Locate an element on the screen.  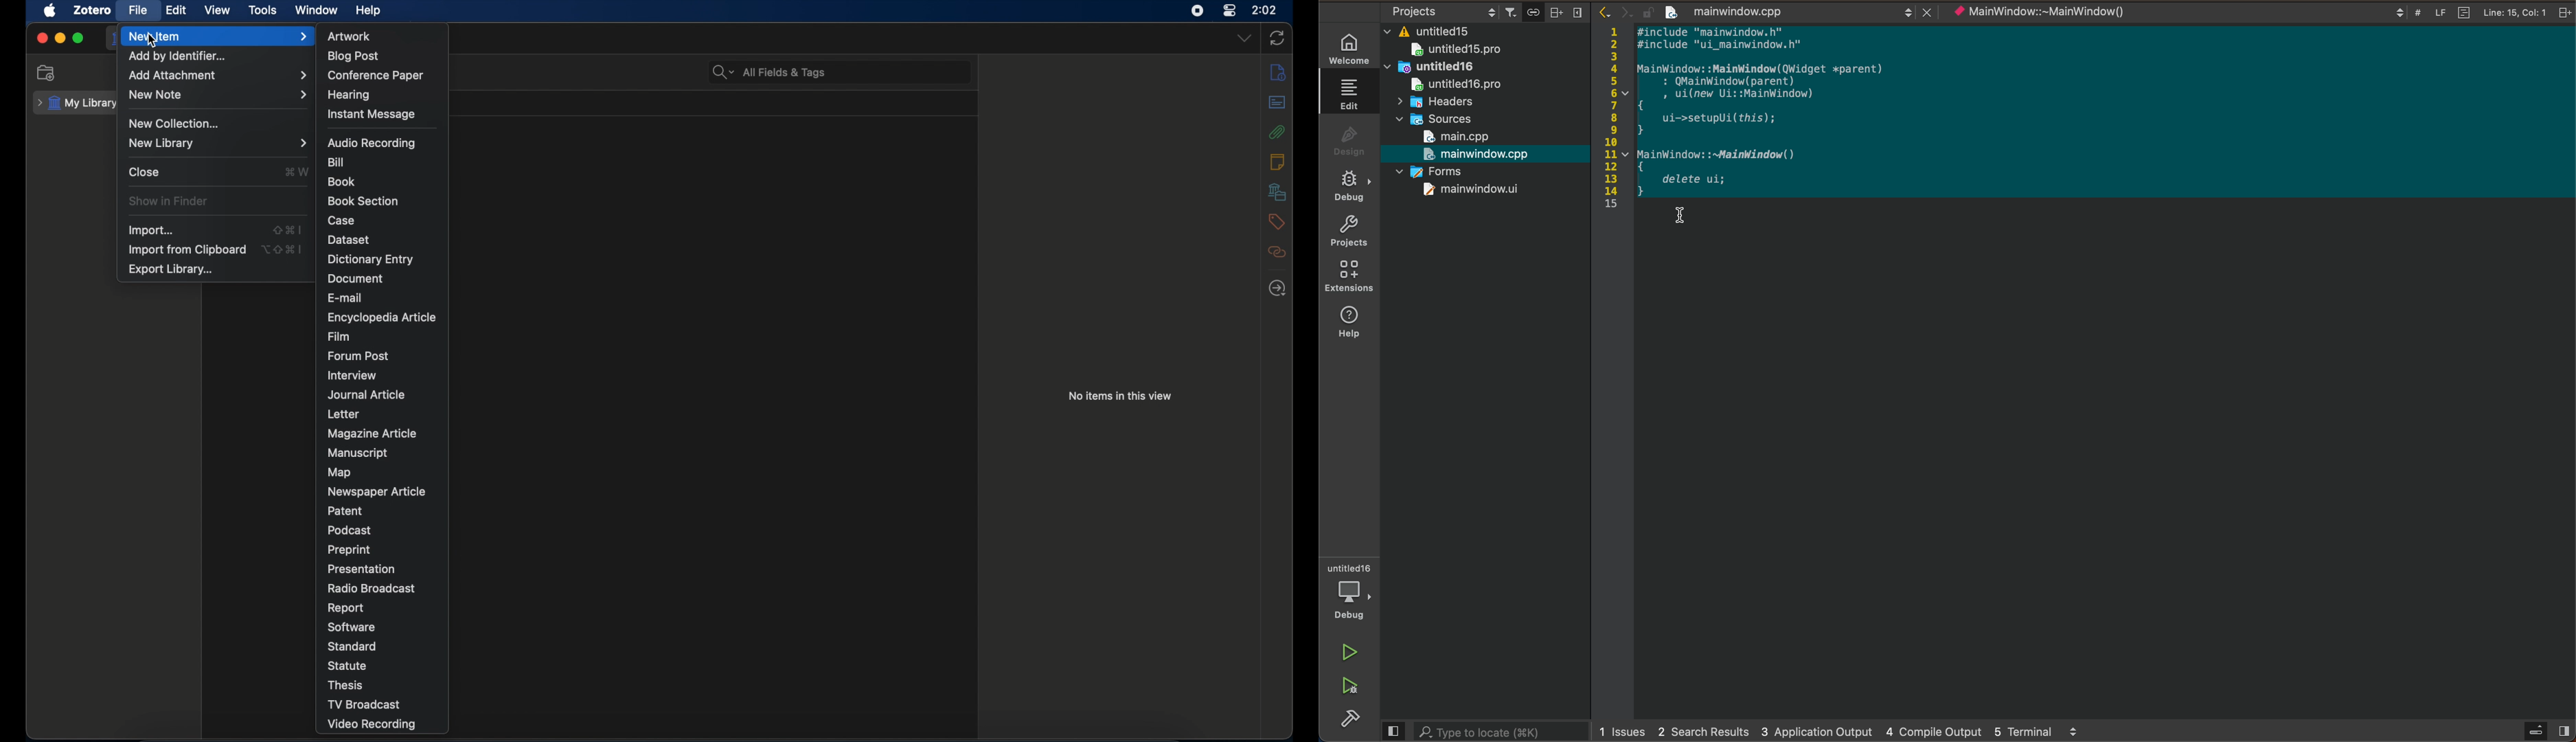
dropdown is located at coordinates (1244, 38).